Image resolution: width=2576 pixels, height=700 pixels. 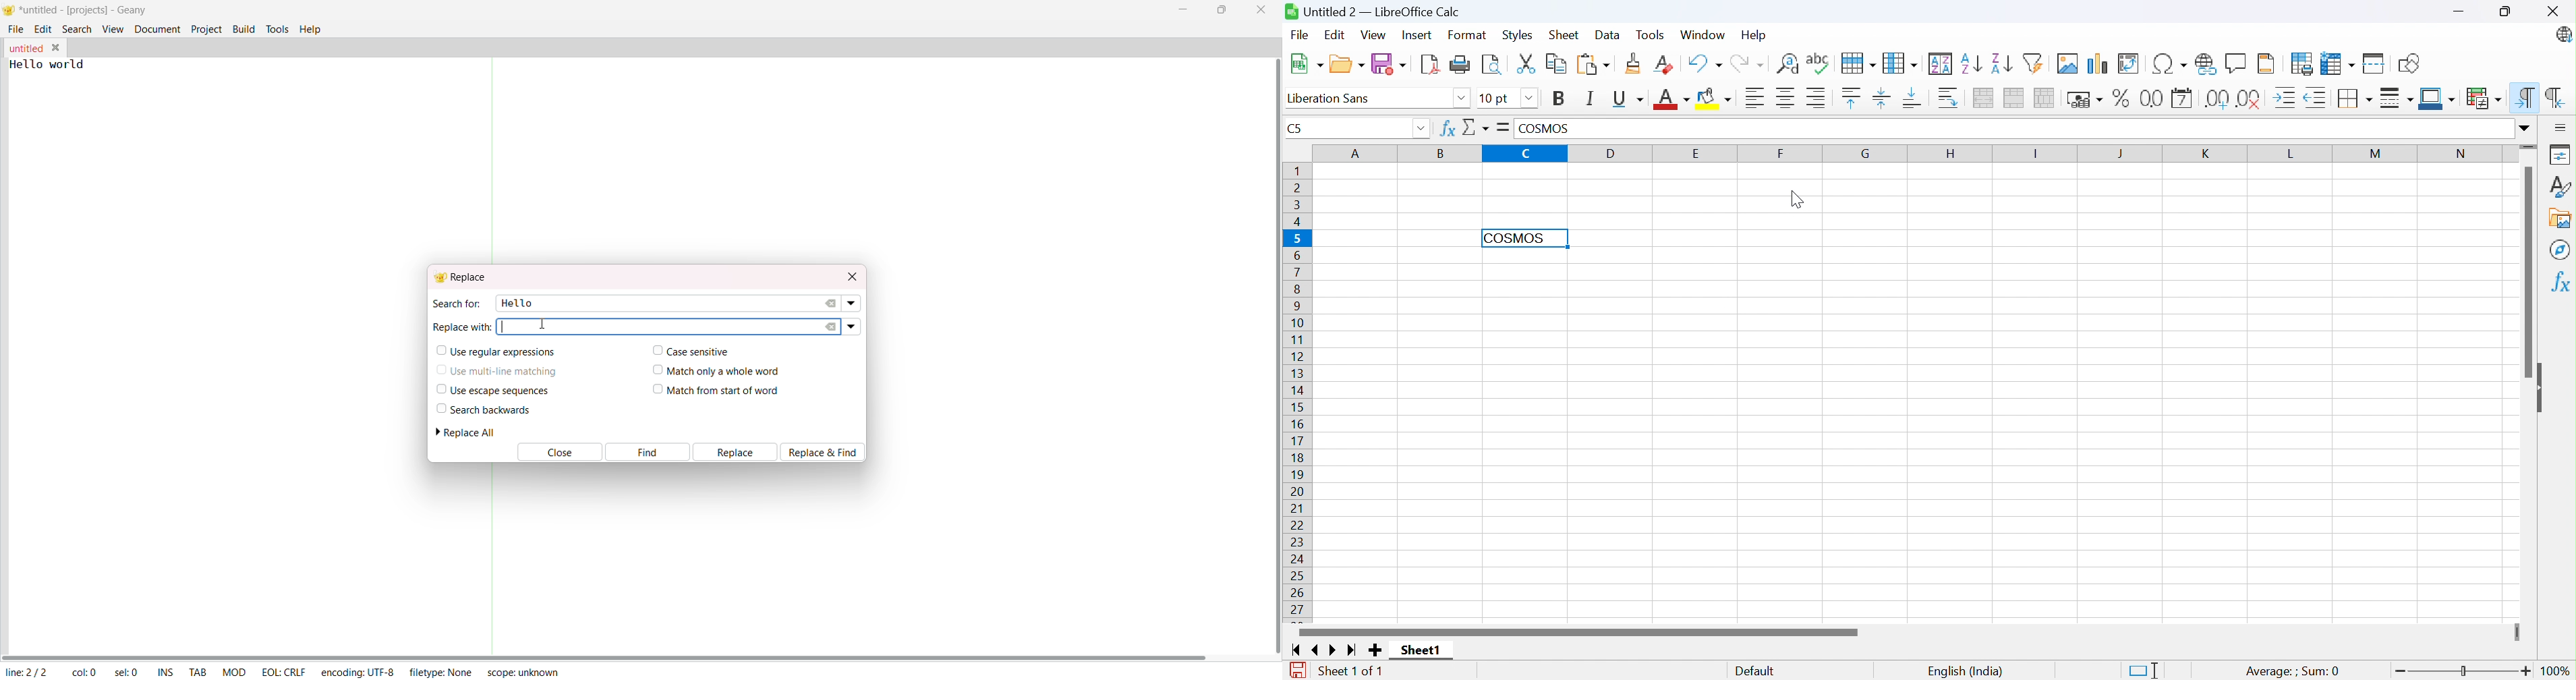 What do you see at coordinates (2250, 101) in the screenshot?
I see `Delete decimal place` at bounding box center [2250, 101].